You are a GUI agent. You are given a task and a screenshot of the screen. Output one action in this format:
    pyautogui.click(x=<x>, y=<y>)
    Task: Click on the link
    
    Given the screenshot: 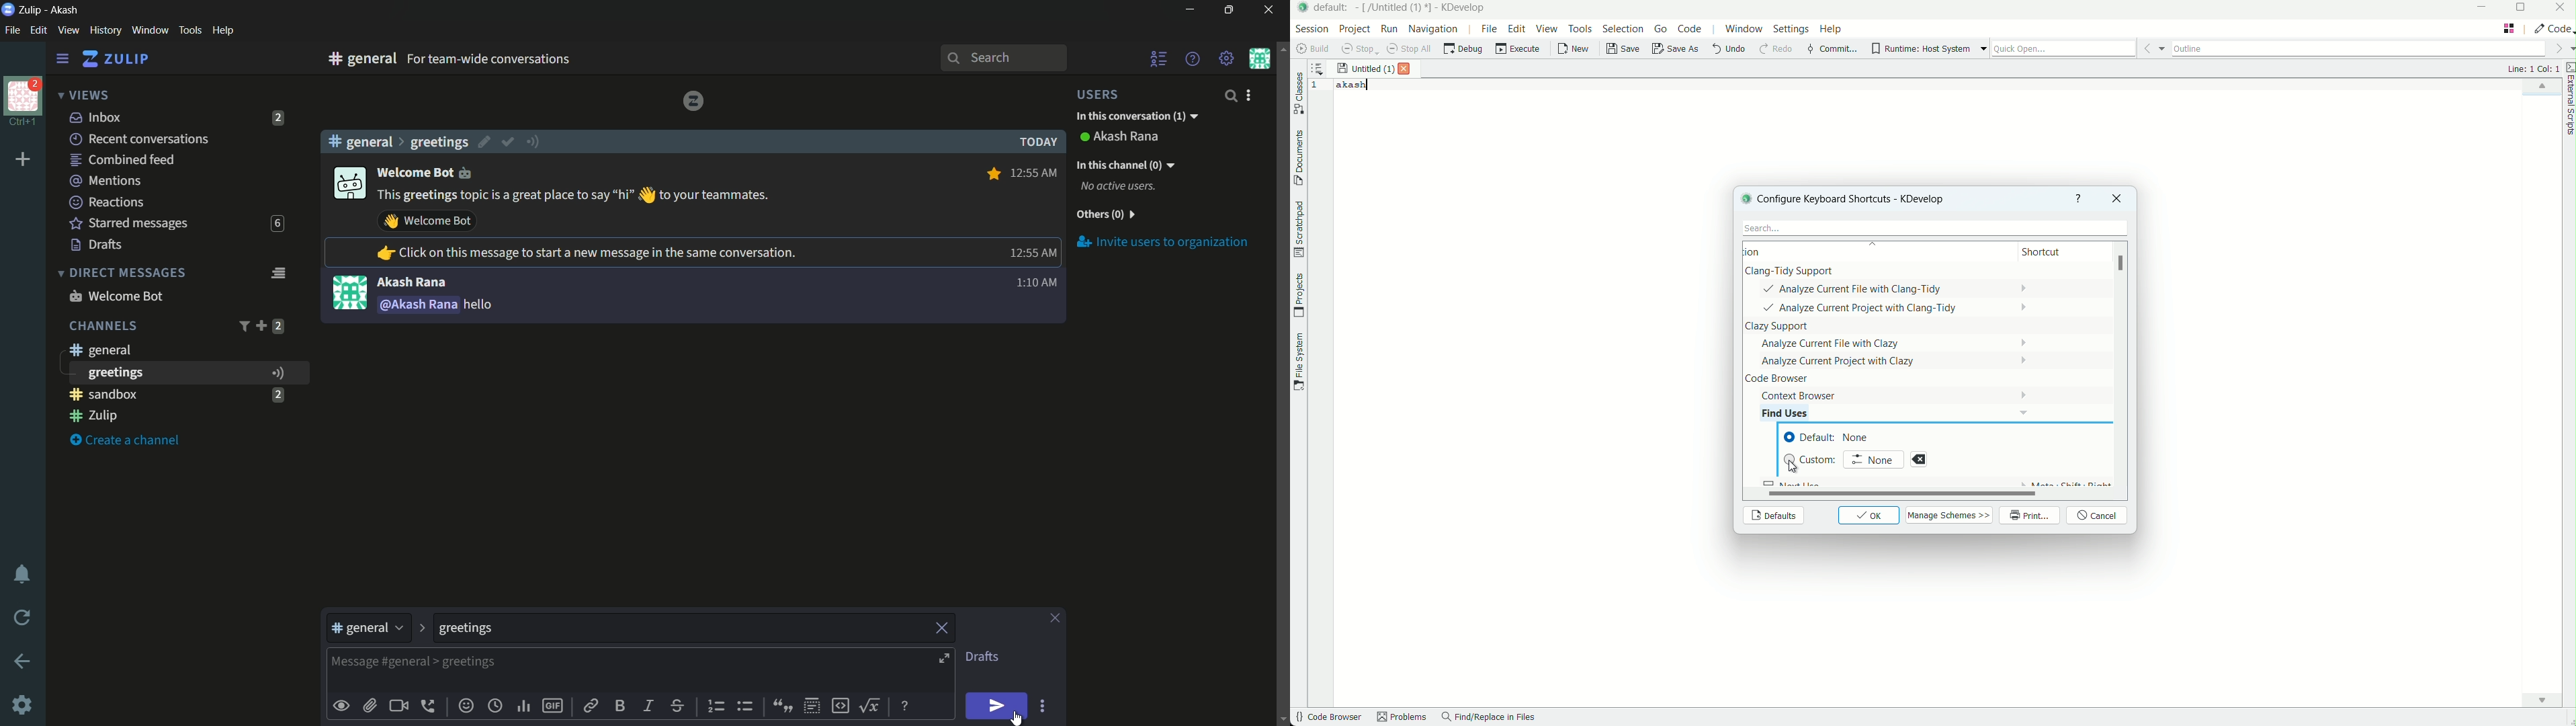 What is the action you would take?
    pyautogui.click(x=589, y=708)
    